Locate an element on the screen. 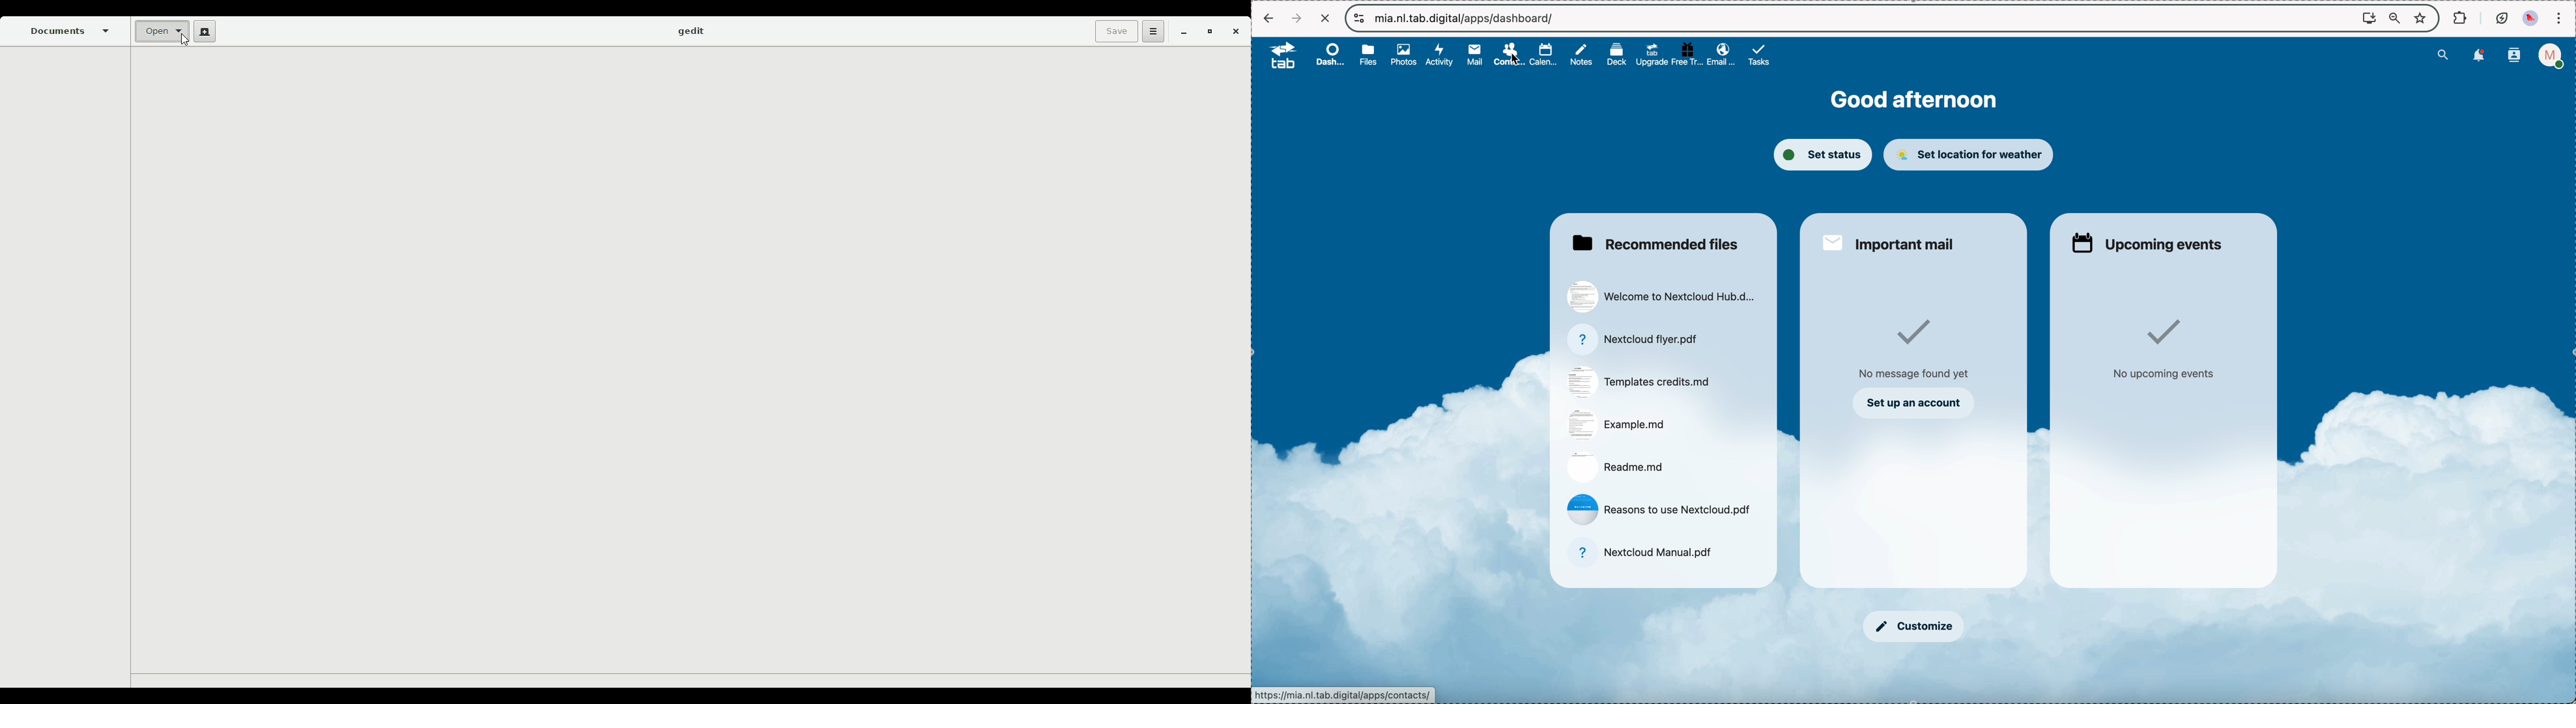  good afternoon is located at coordinates (1914, 99).